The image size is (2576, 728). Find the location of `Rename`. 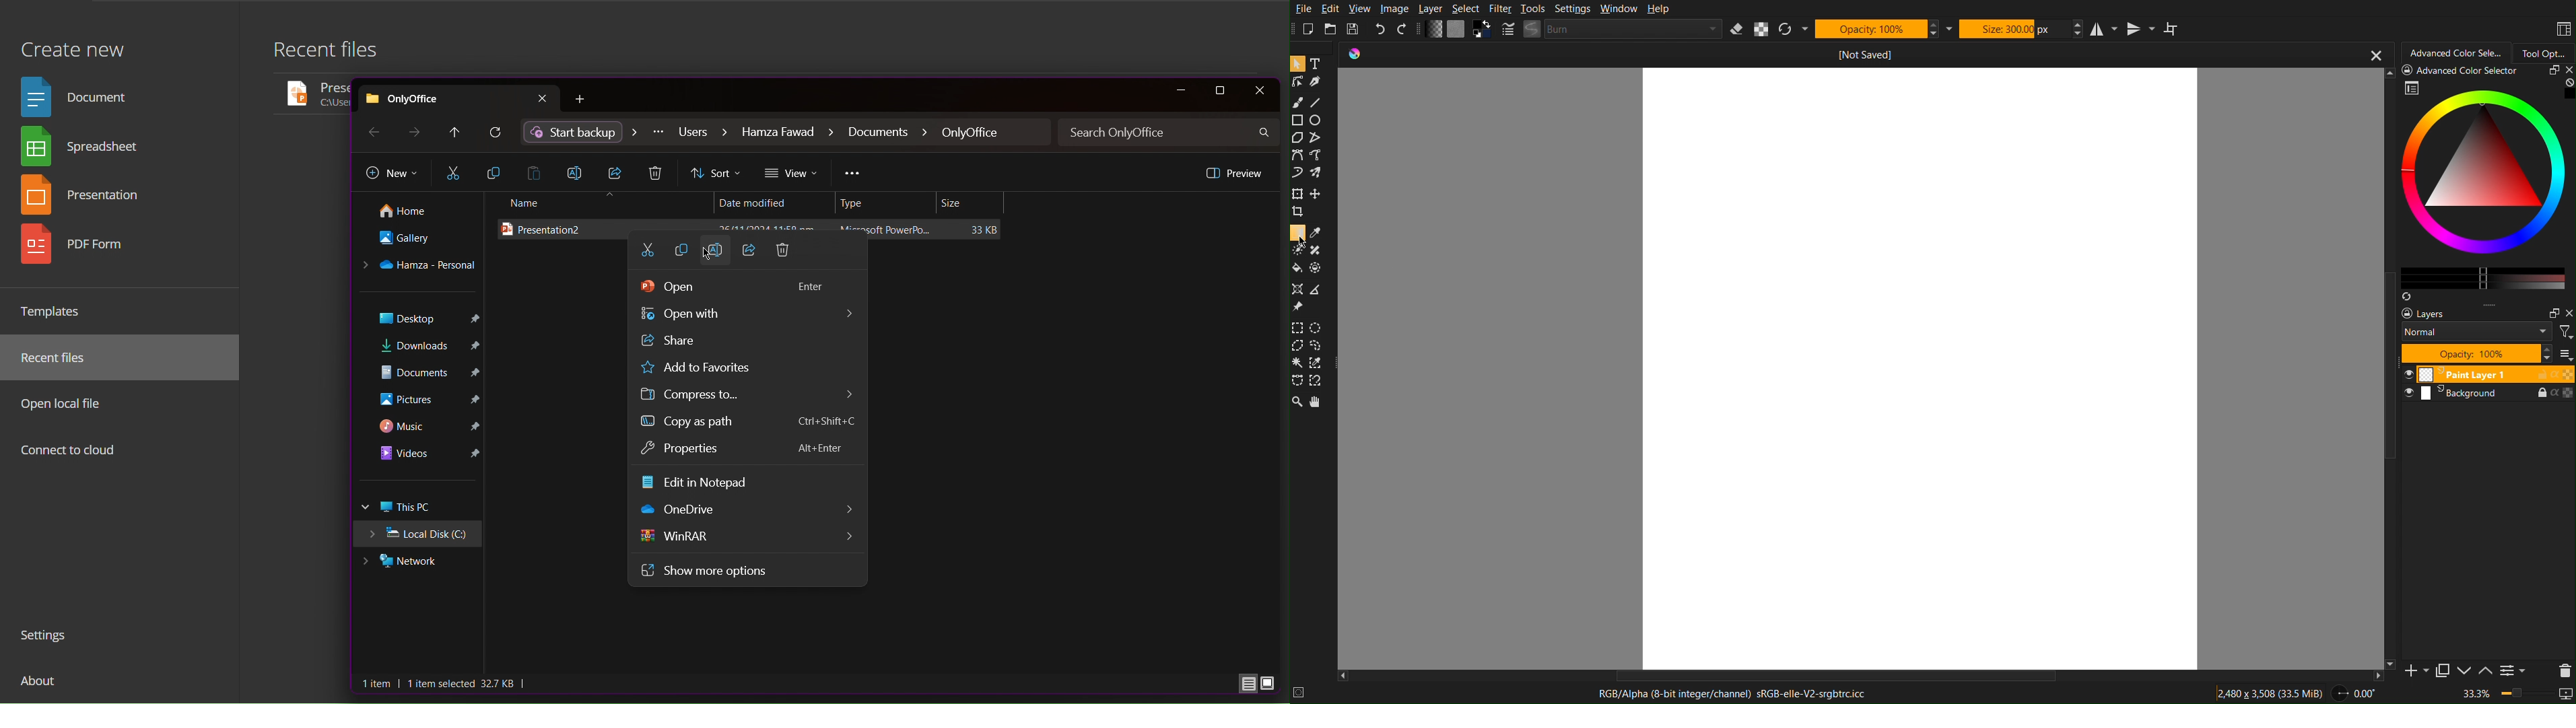

Rename is located at coordinates (579, 172).